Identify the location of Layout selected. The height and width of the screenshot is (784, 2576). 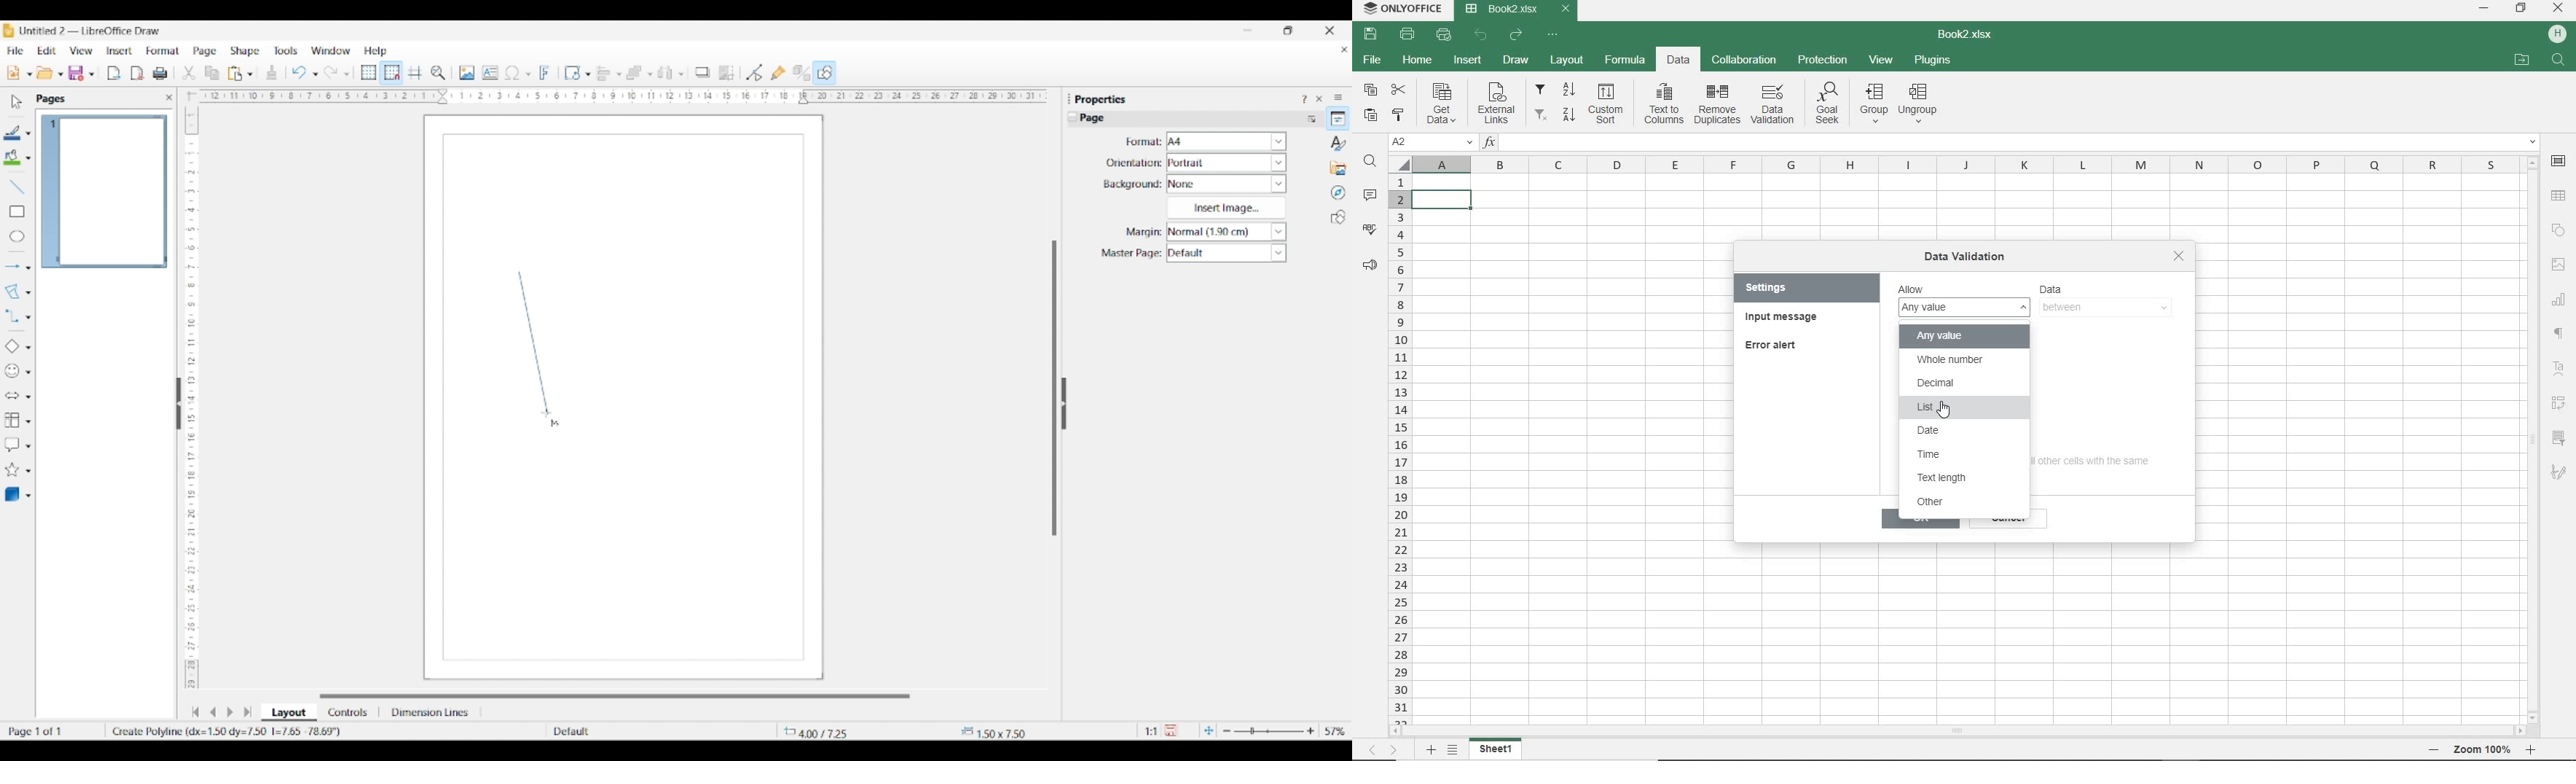
(289, 712).